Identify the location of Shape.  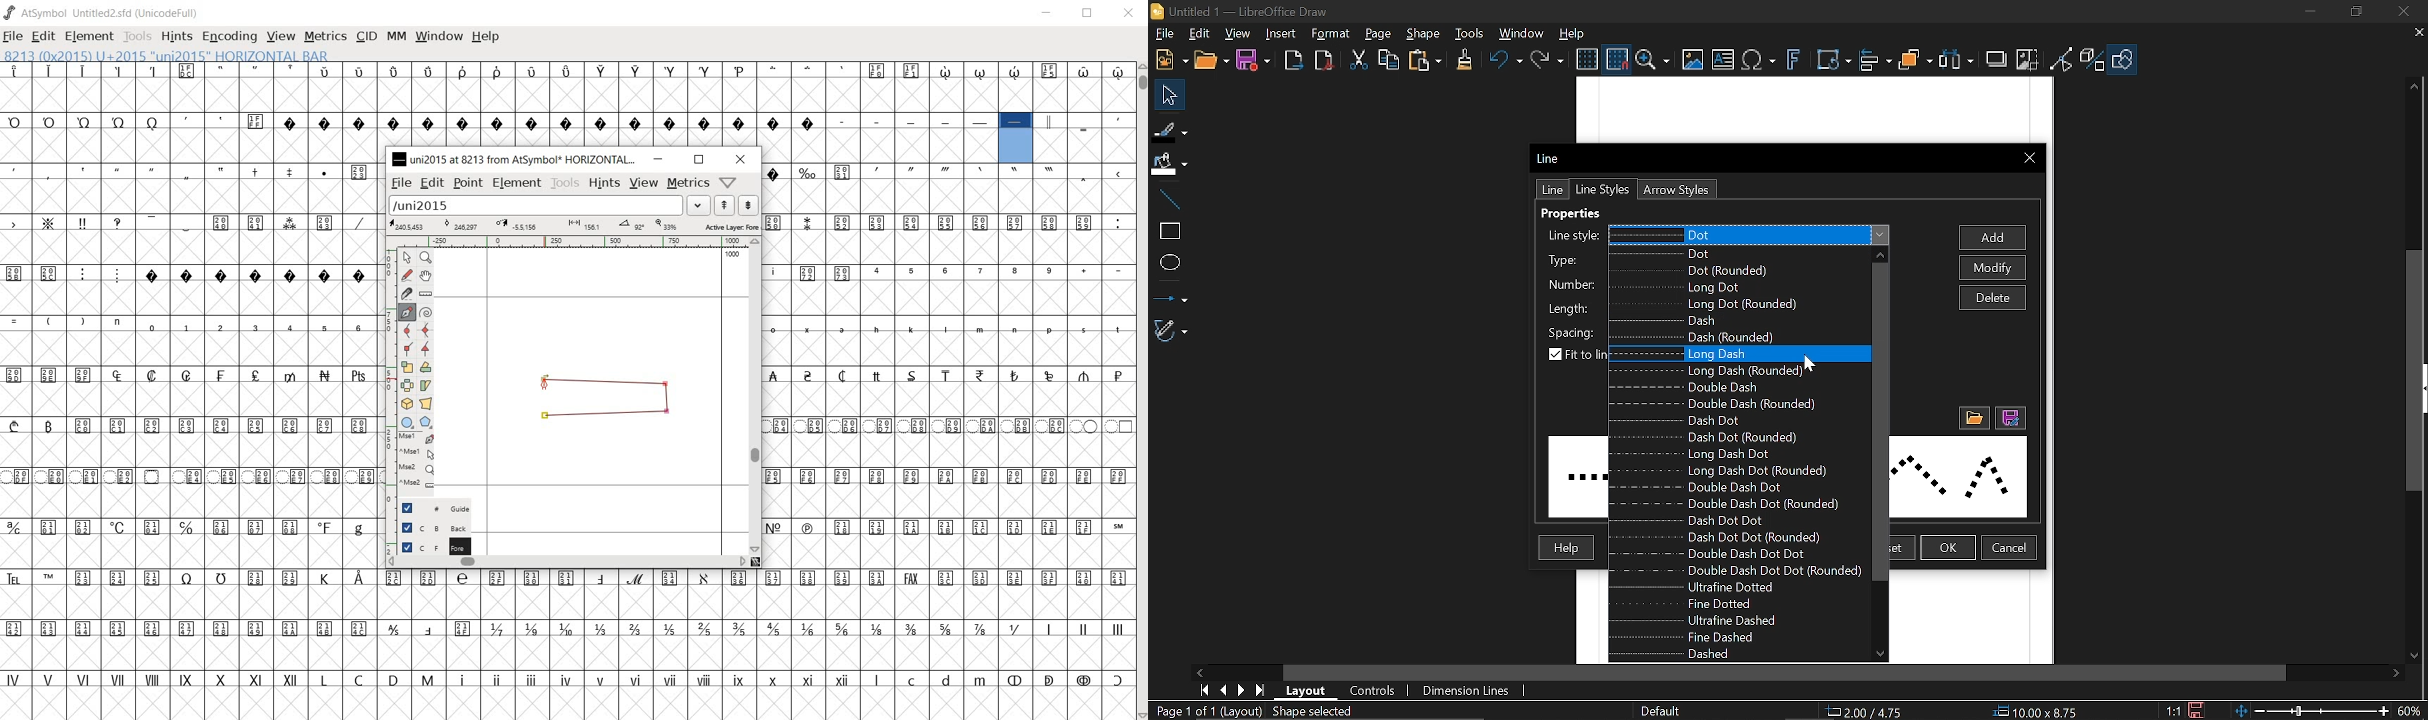
(1423, 35).